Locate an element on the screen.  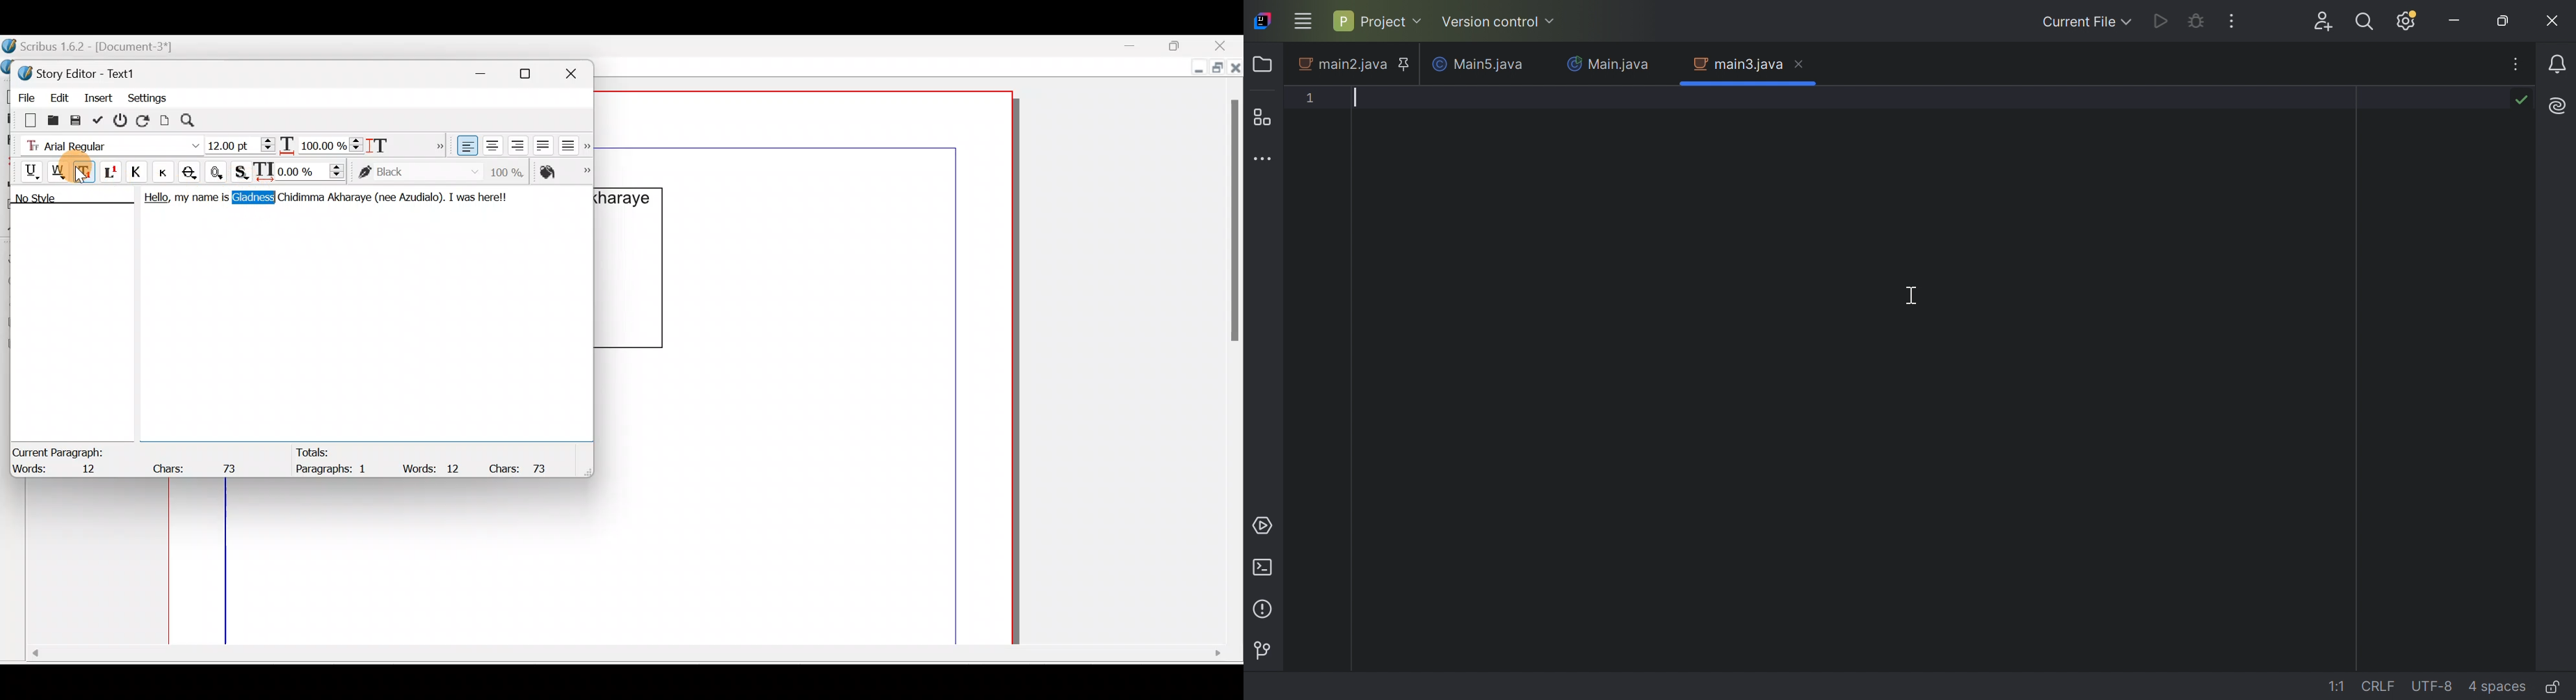
Close is located at coordinates (1801, 65).